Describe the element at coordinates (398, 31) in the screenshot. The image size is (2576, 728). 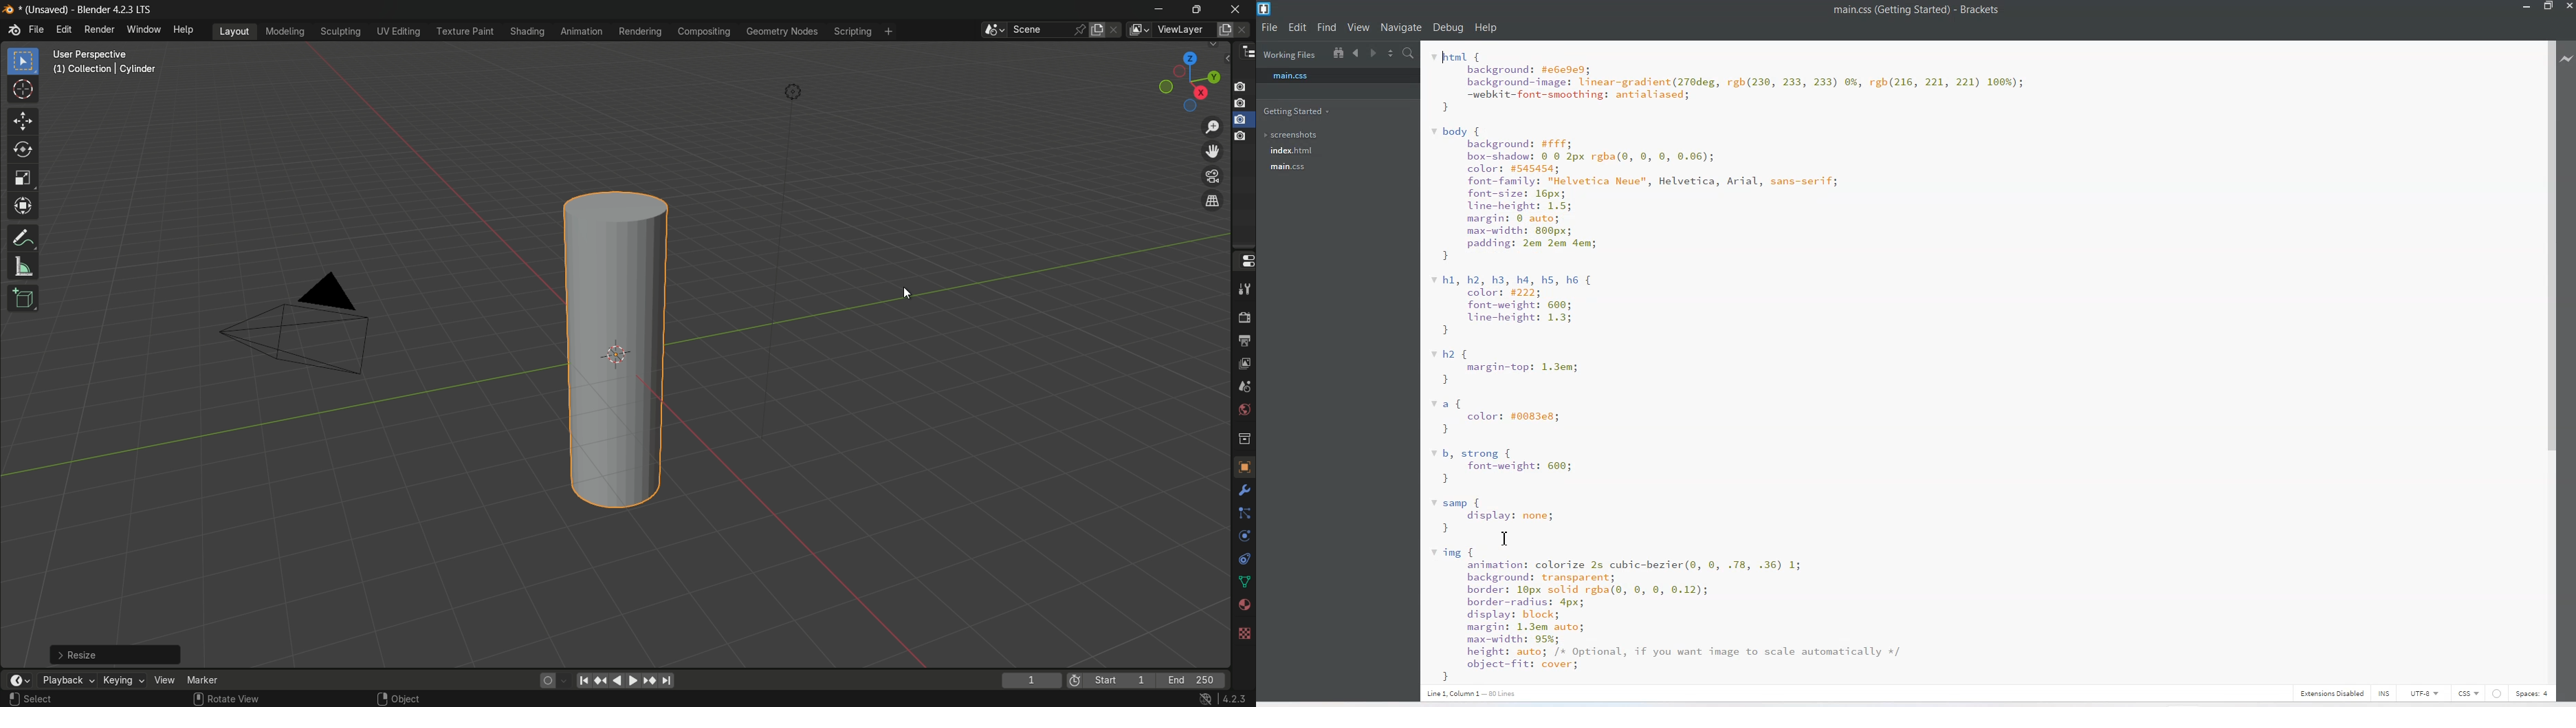
I see `uv editing` at that location.